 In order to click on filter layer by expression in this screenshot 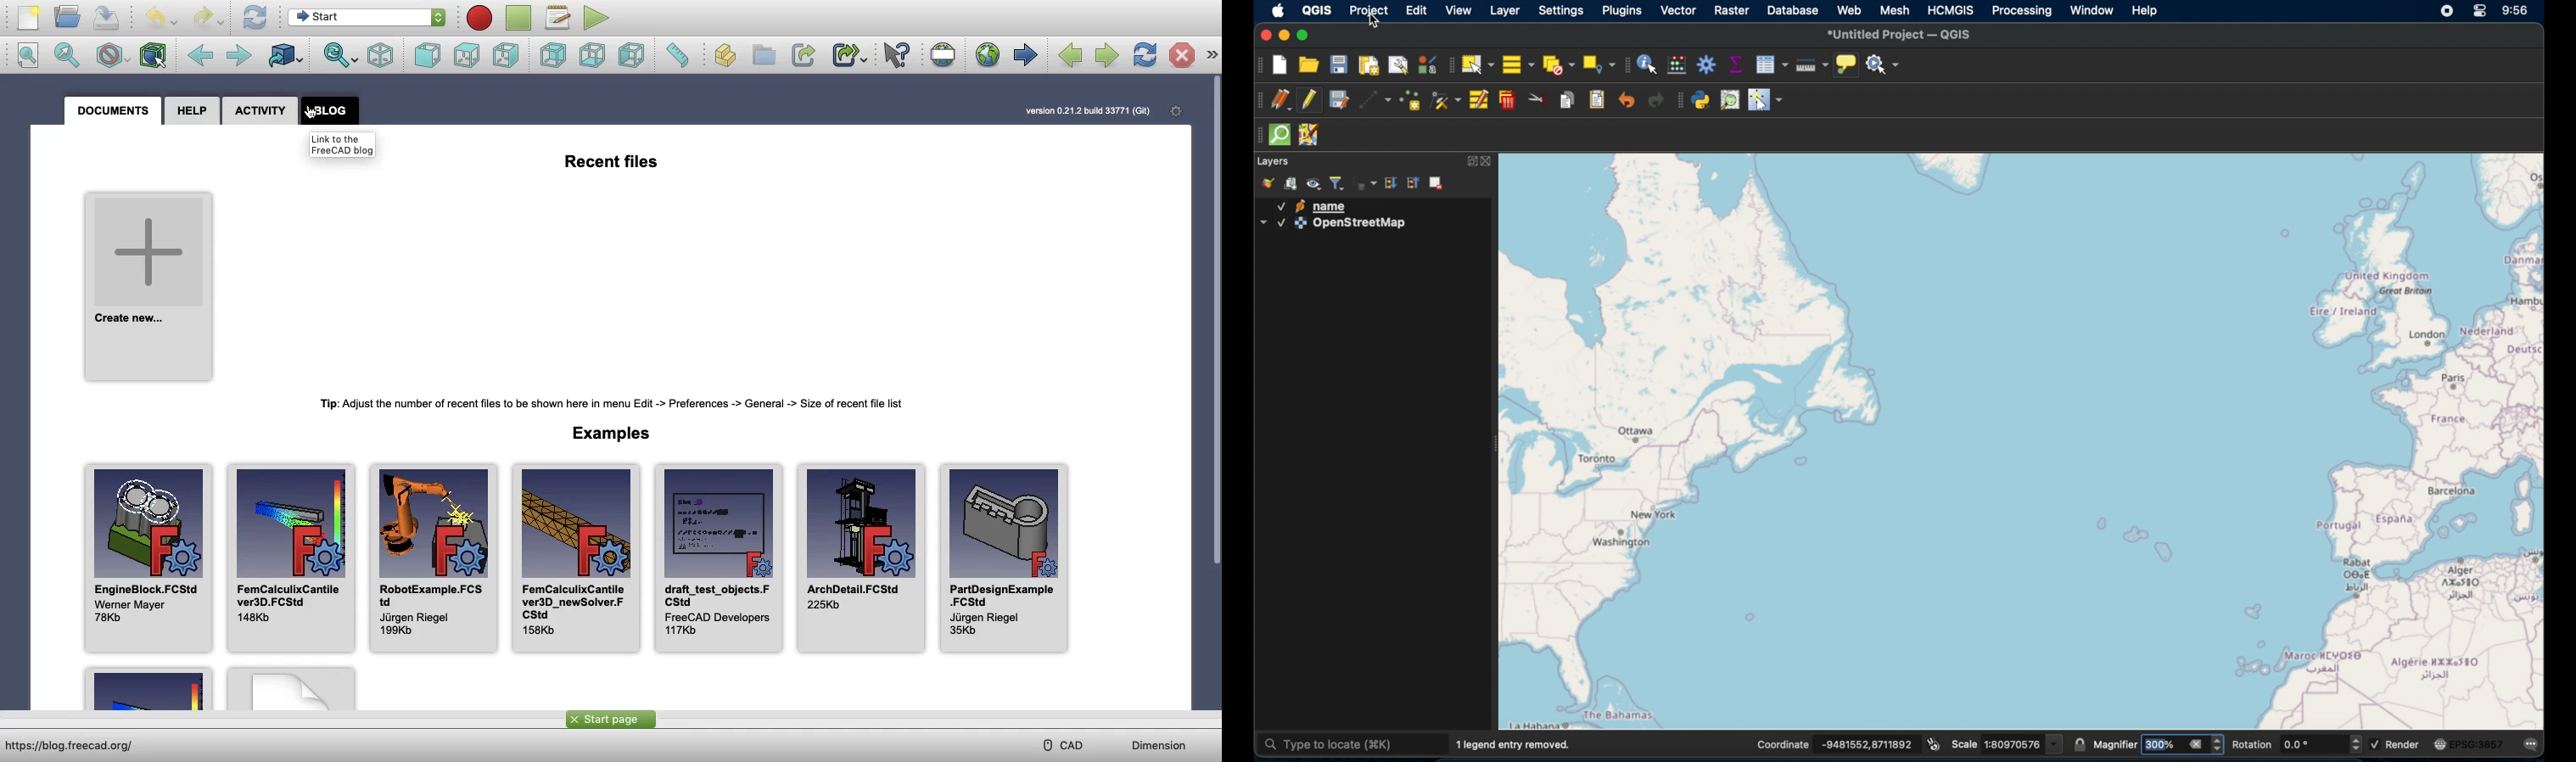, I will do `click(1367, 183)`.